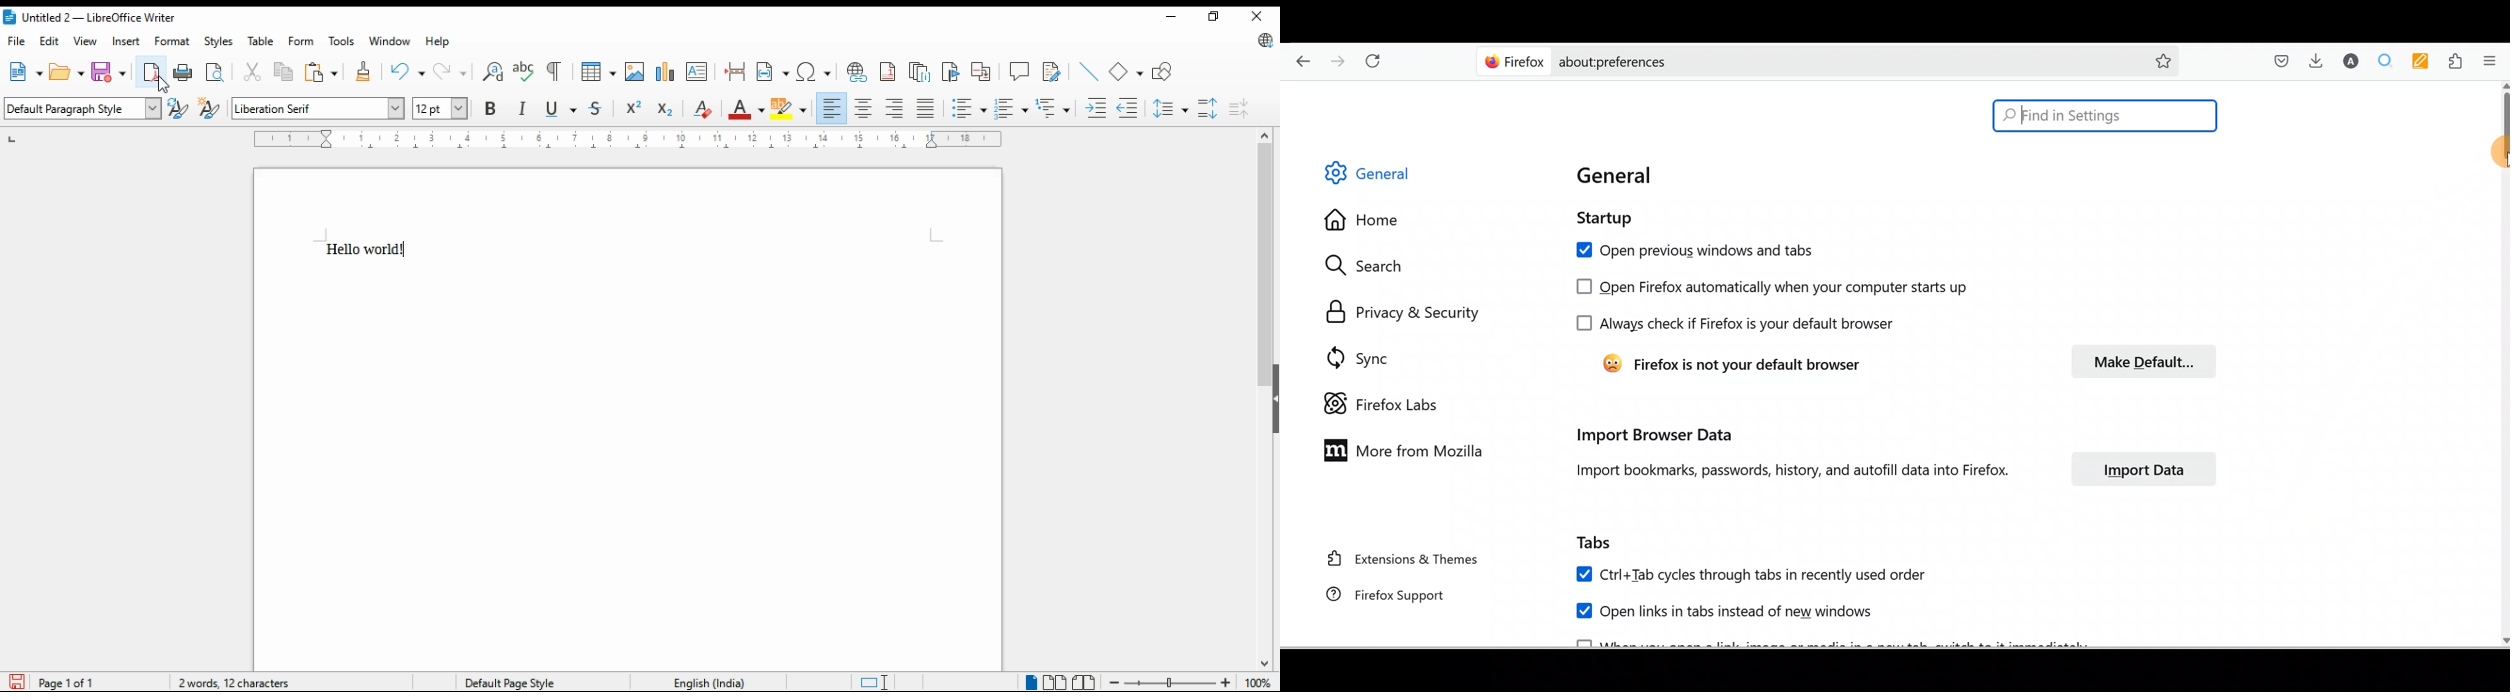  Describe the element at coordinates (1377, 595) in the screenshot. I see `Firefox support` at that location.